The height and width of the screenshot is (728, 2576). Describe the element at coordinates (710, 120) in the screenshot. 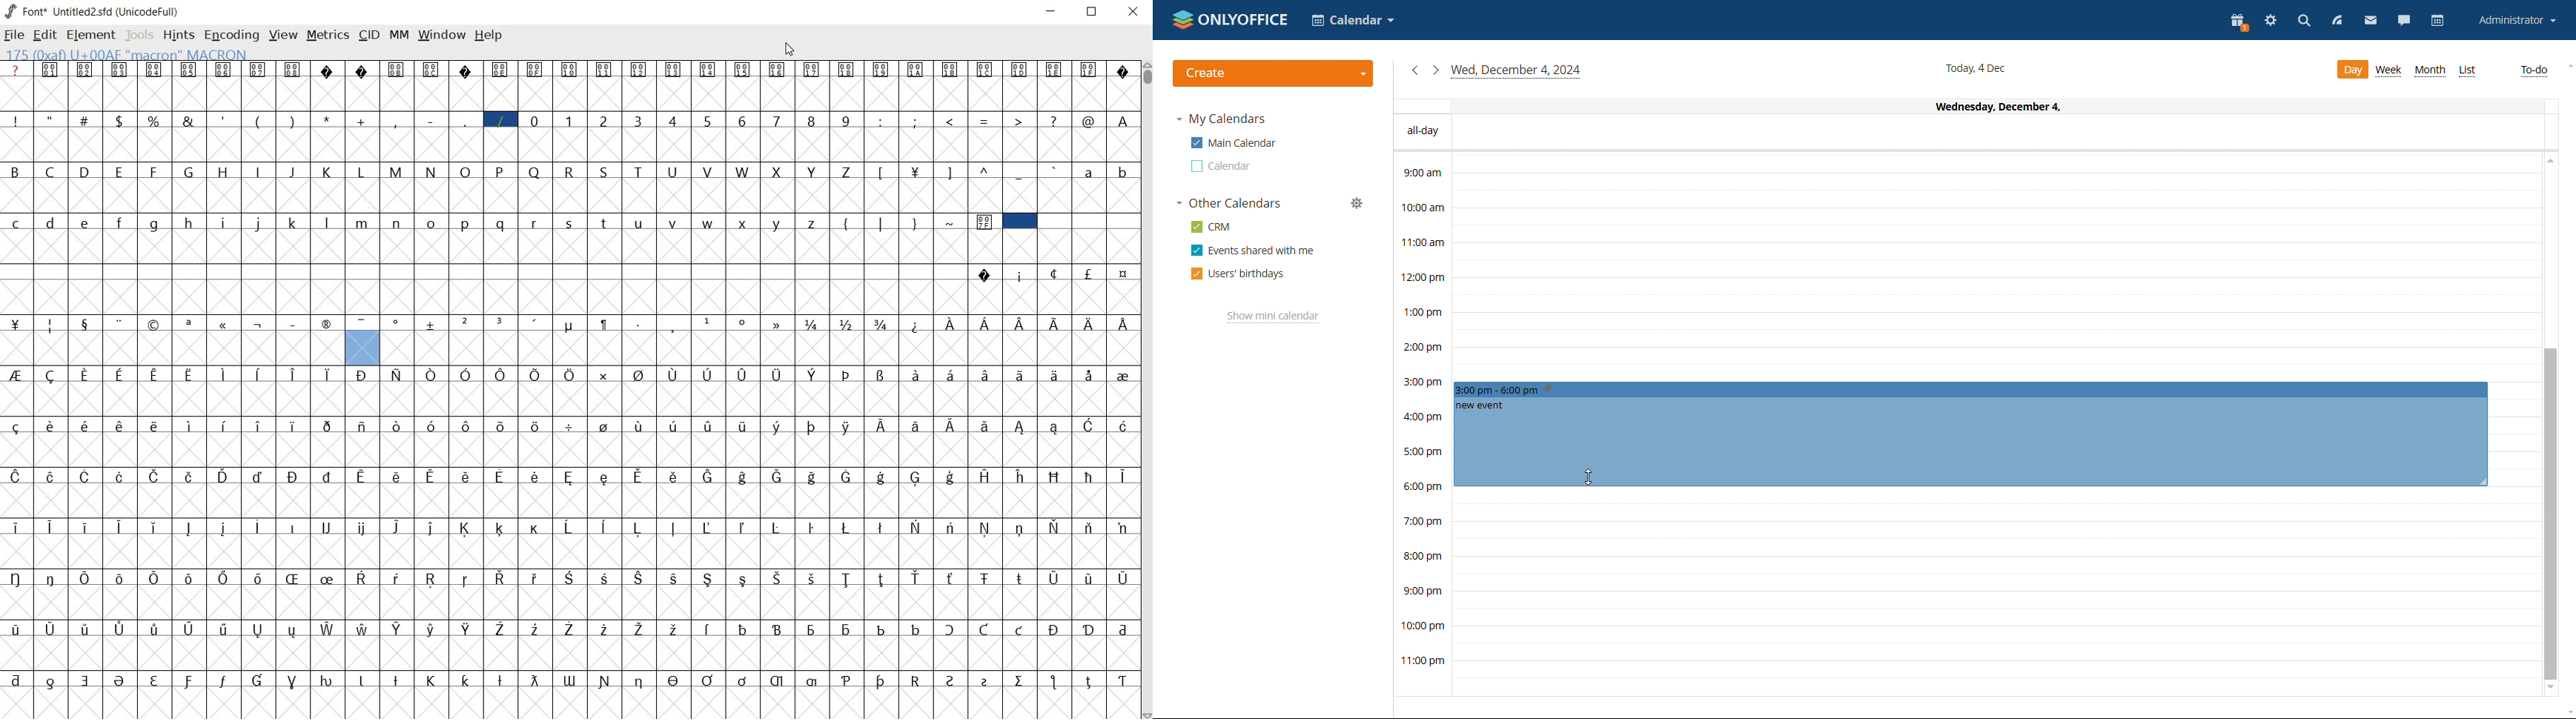

I see `5` at that location.